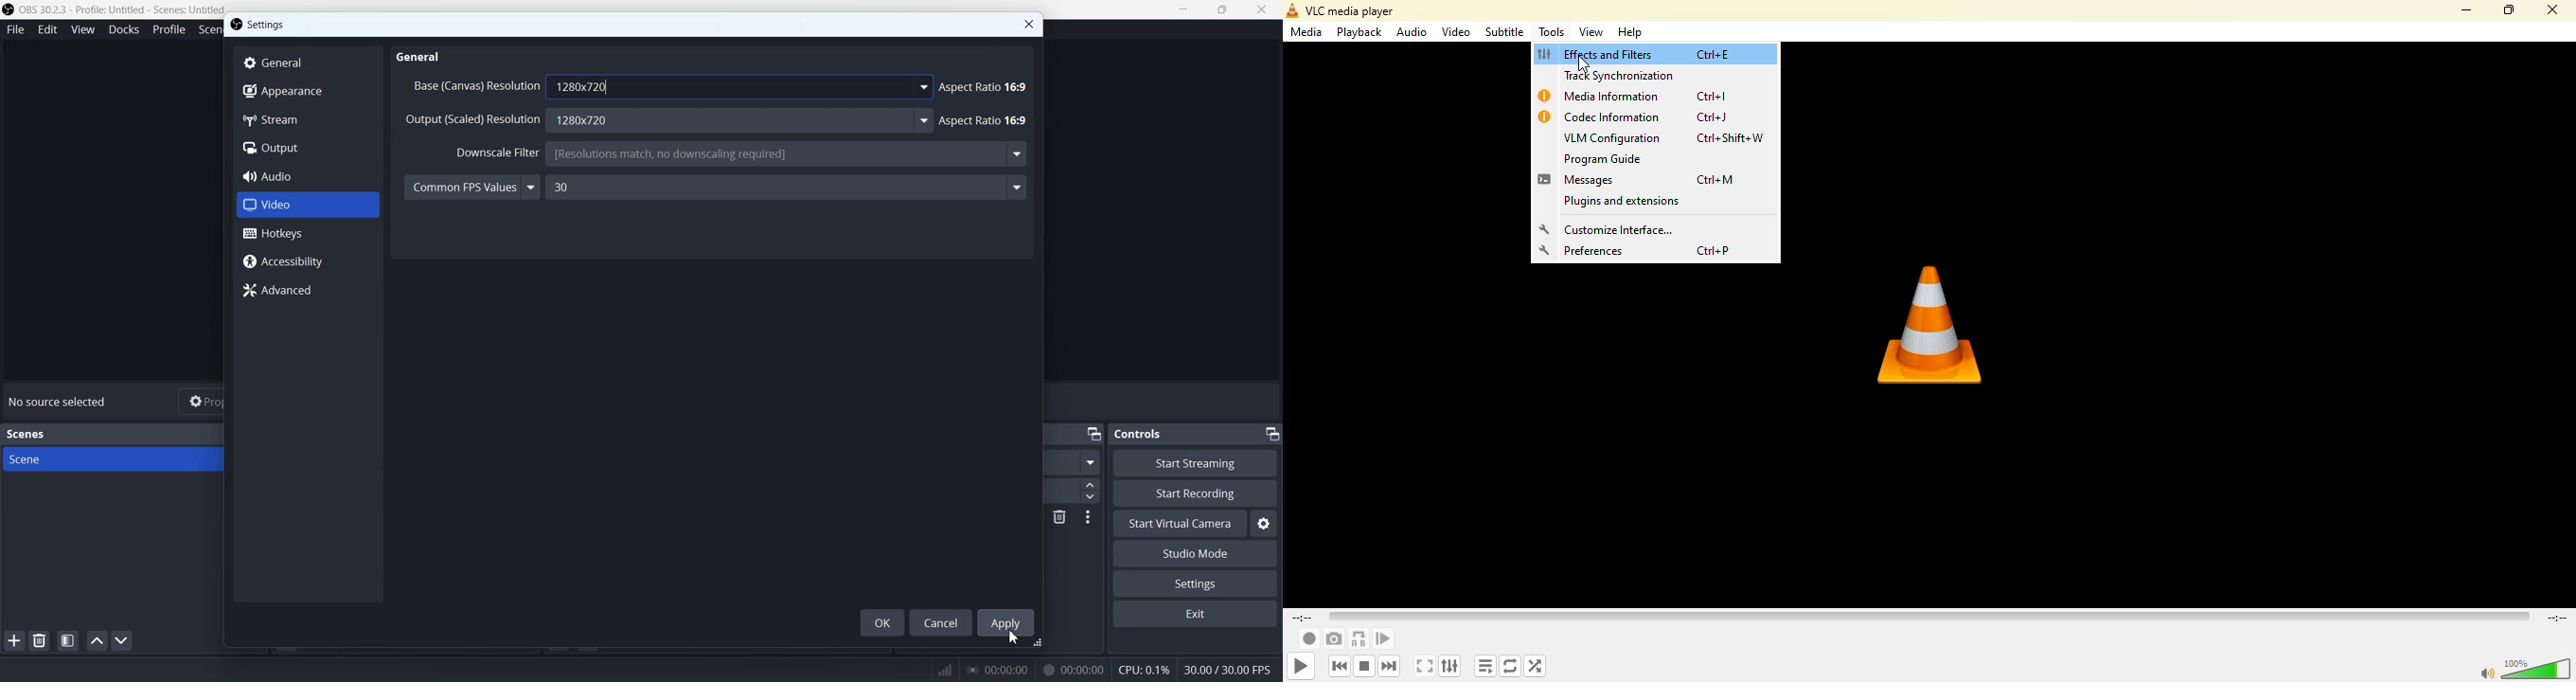 This screenshot has height=700, width=2576. Describe the element at coordinates (1360, 33) in the screenshot. I see `playback` at that location.